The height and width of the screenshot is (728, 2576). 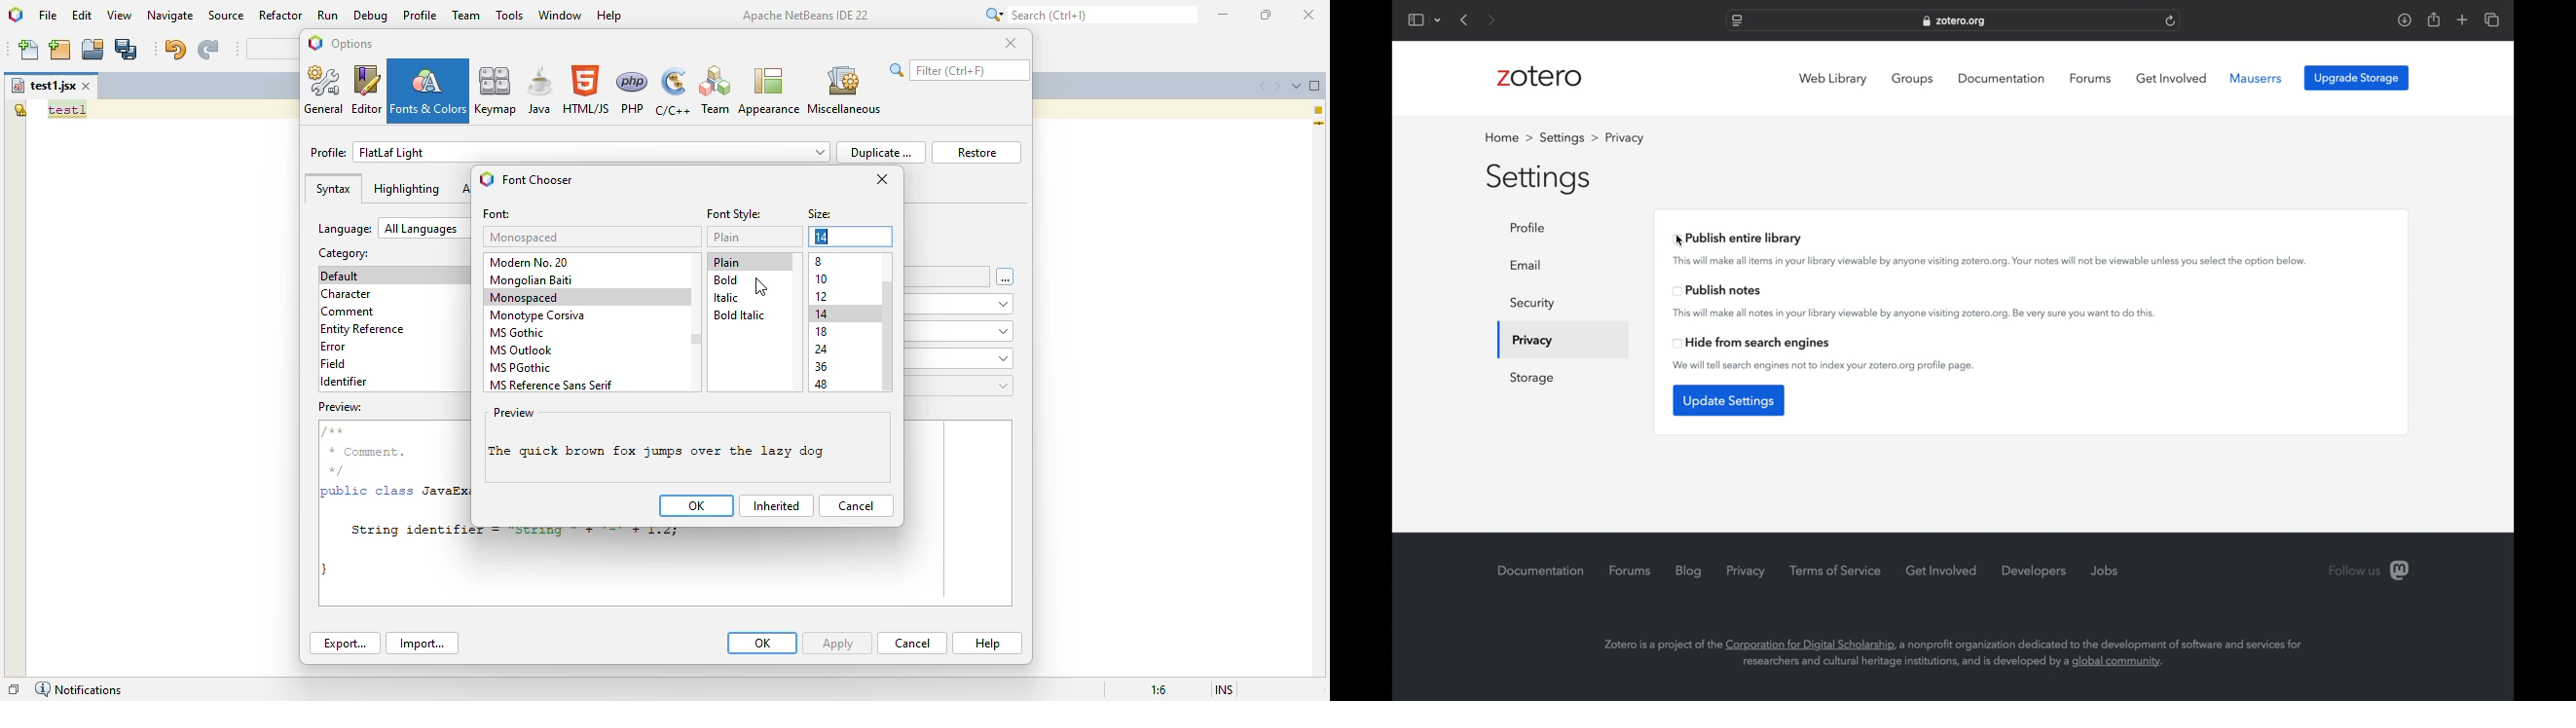 What do you see at coordinates (2369, 570) in the screenshot?
I see `follow us` at bounding box center [2369, 570].